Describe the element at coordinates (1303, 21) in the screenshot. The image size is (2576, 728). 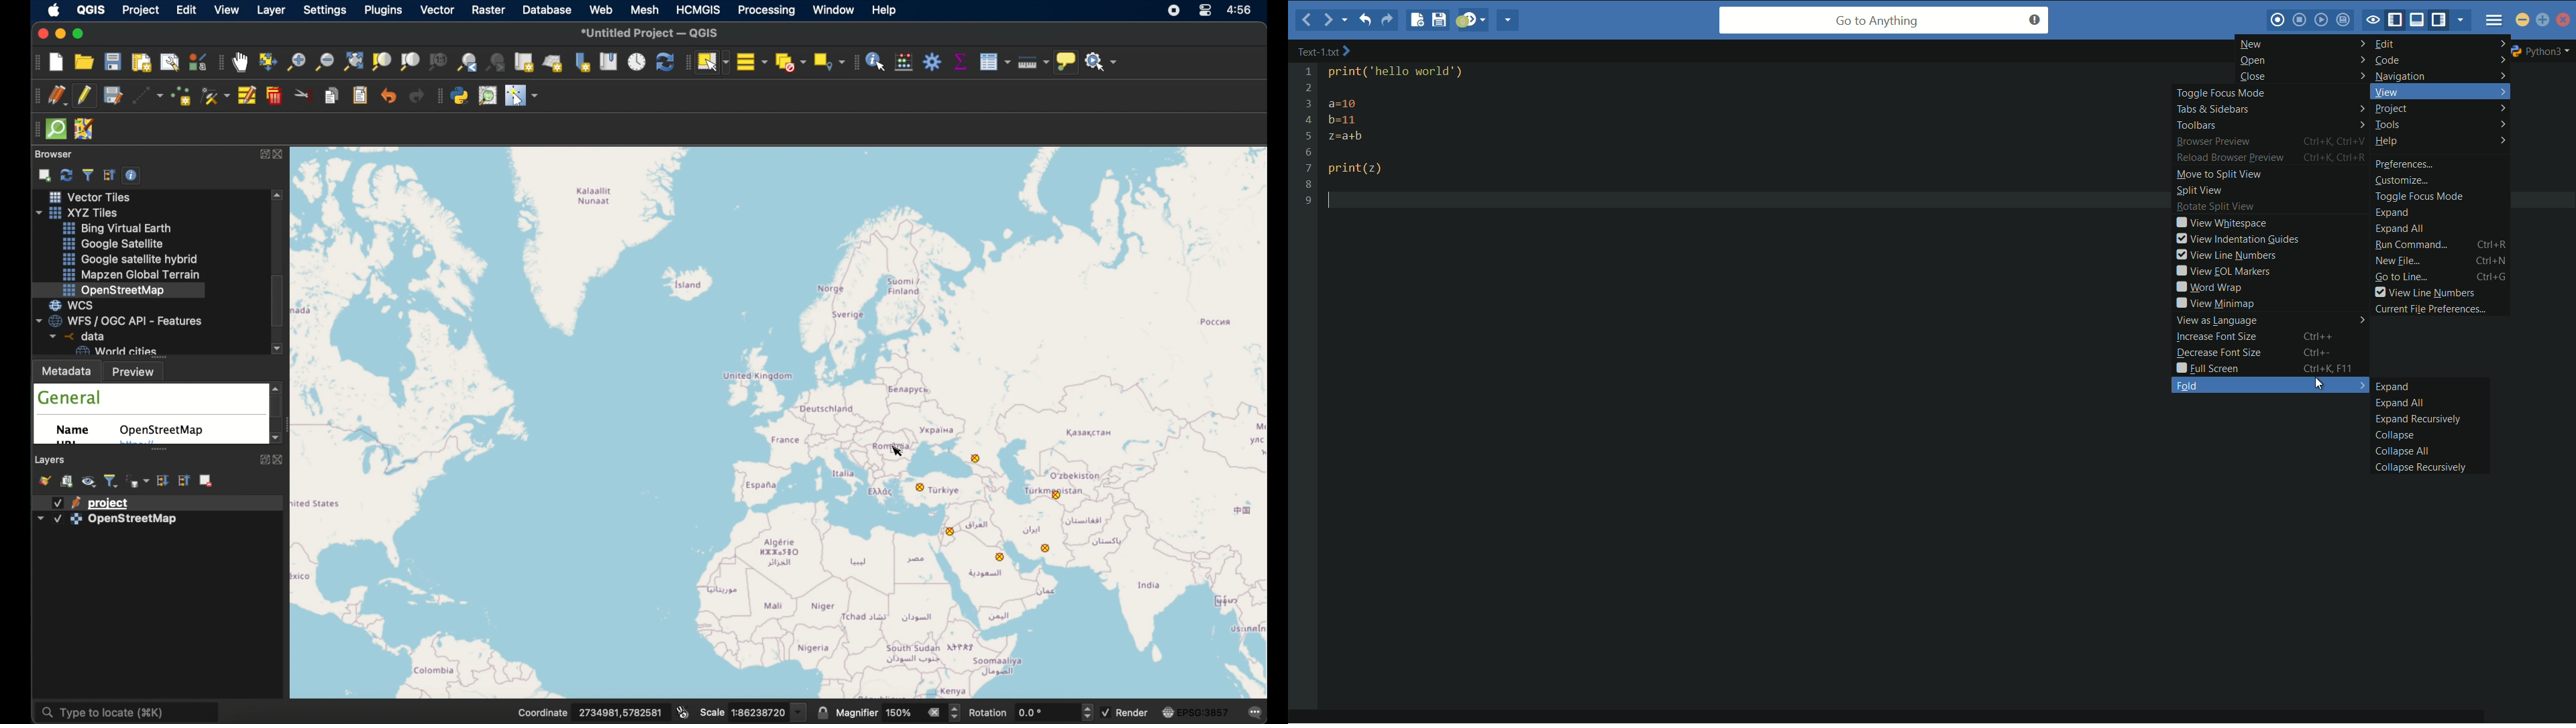
I see `back` at that location.